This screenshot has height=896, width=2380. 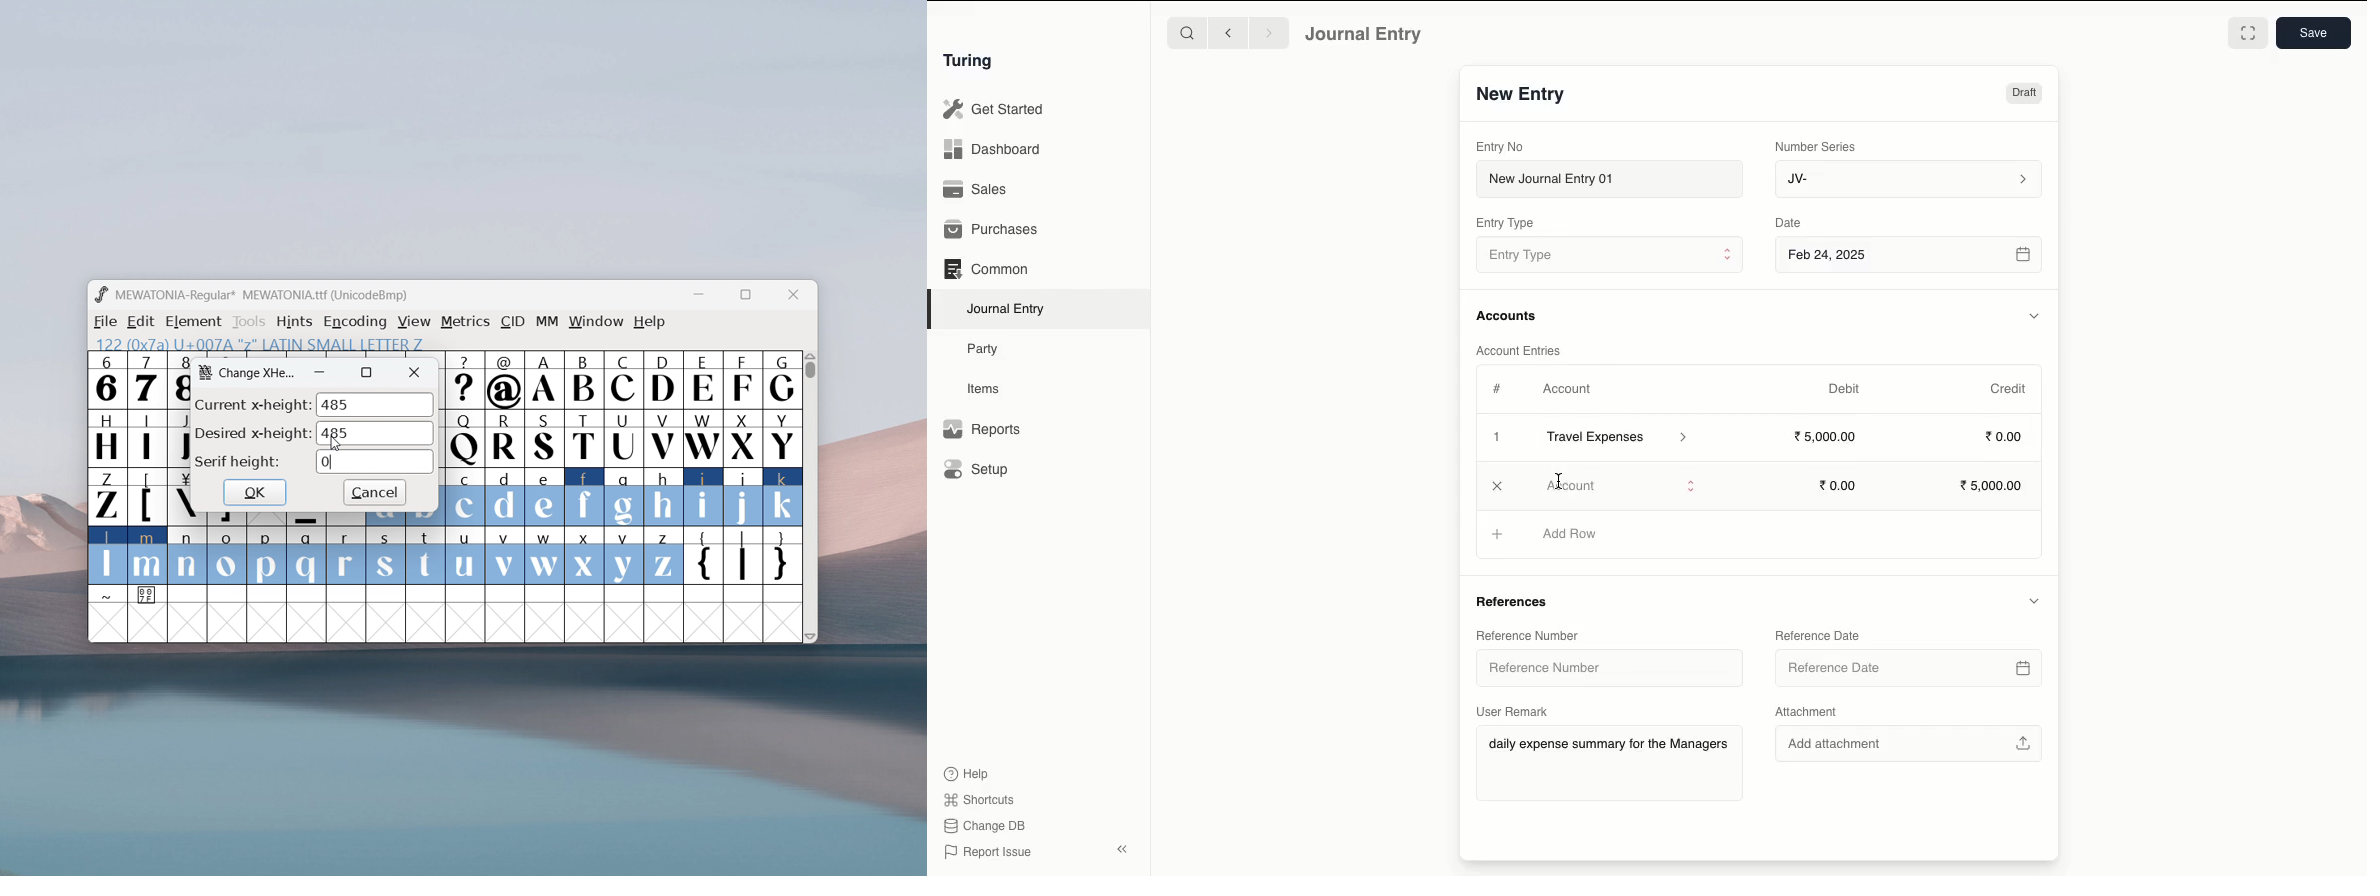 I want to click on Account Entries, so click(x=1522, y=350).